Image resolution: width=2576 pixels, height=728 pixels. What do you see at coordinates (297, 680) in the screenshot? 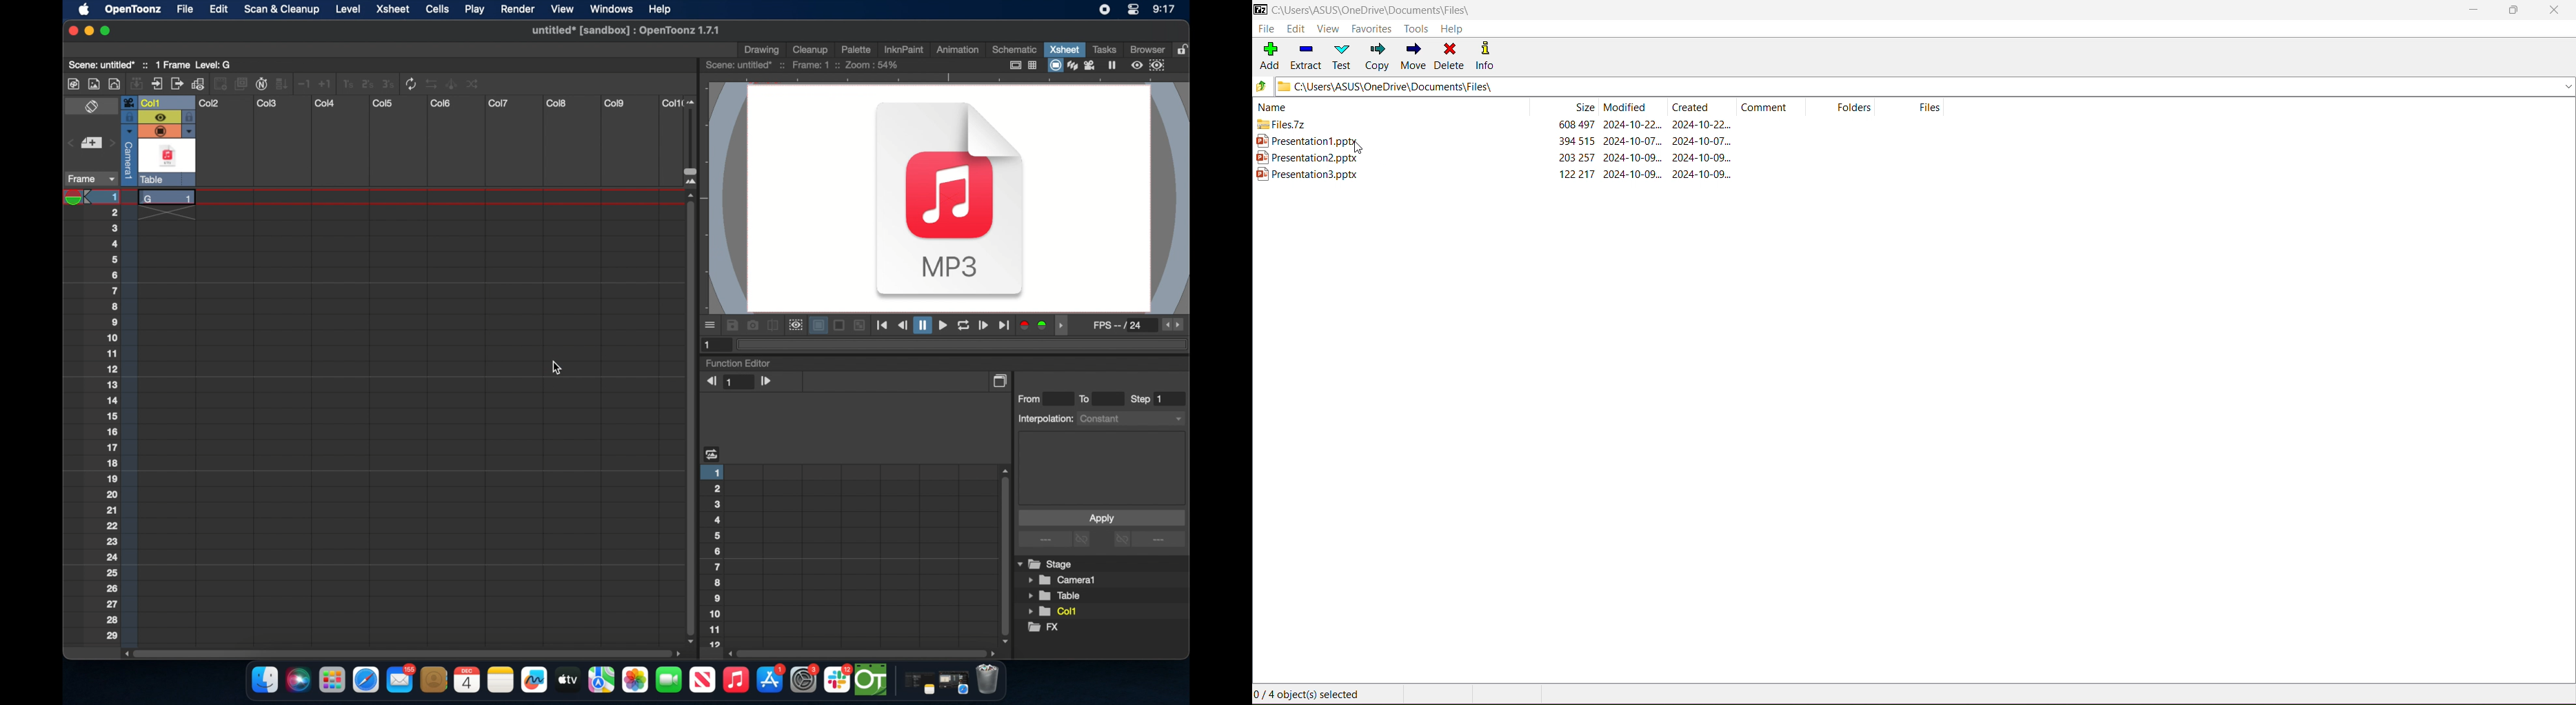
I see `siri` at bounding box center [297, 680].